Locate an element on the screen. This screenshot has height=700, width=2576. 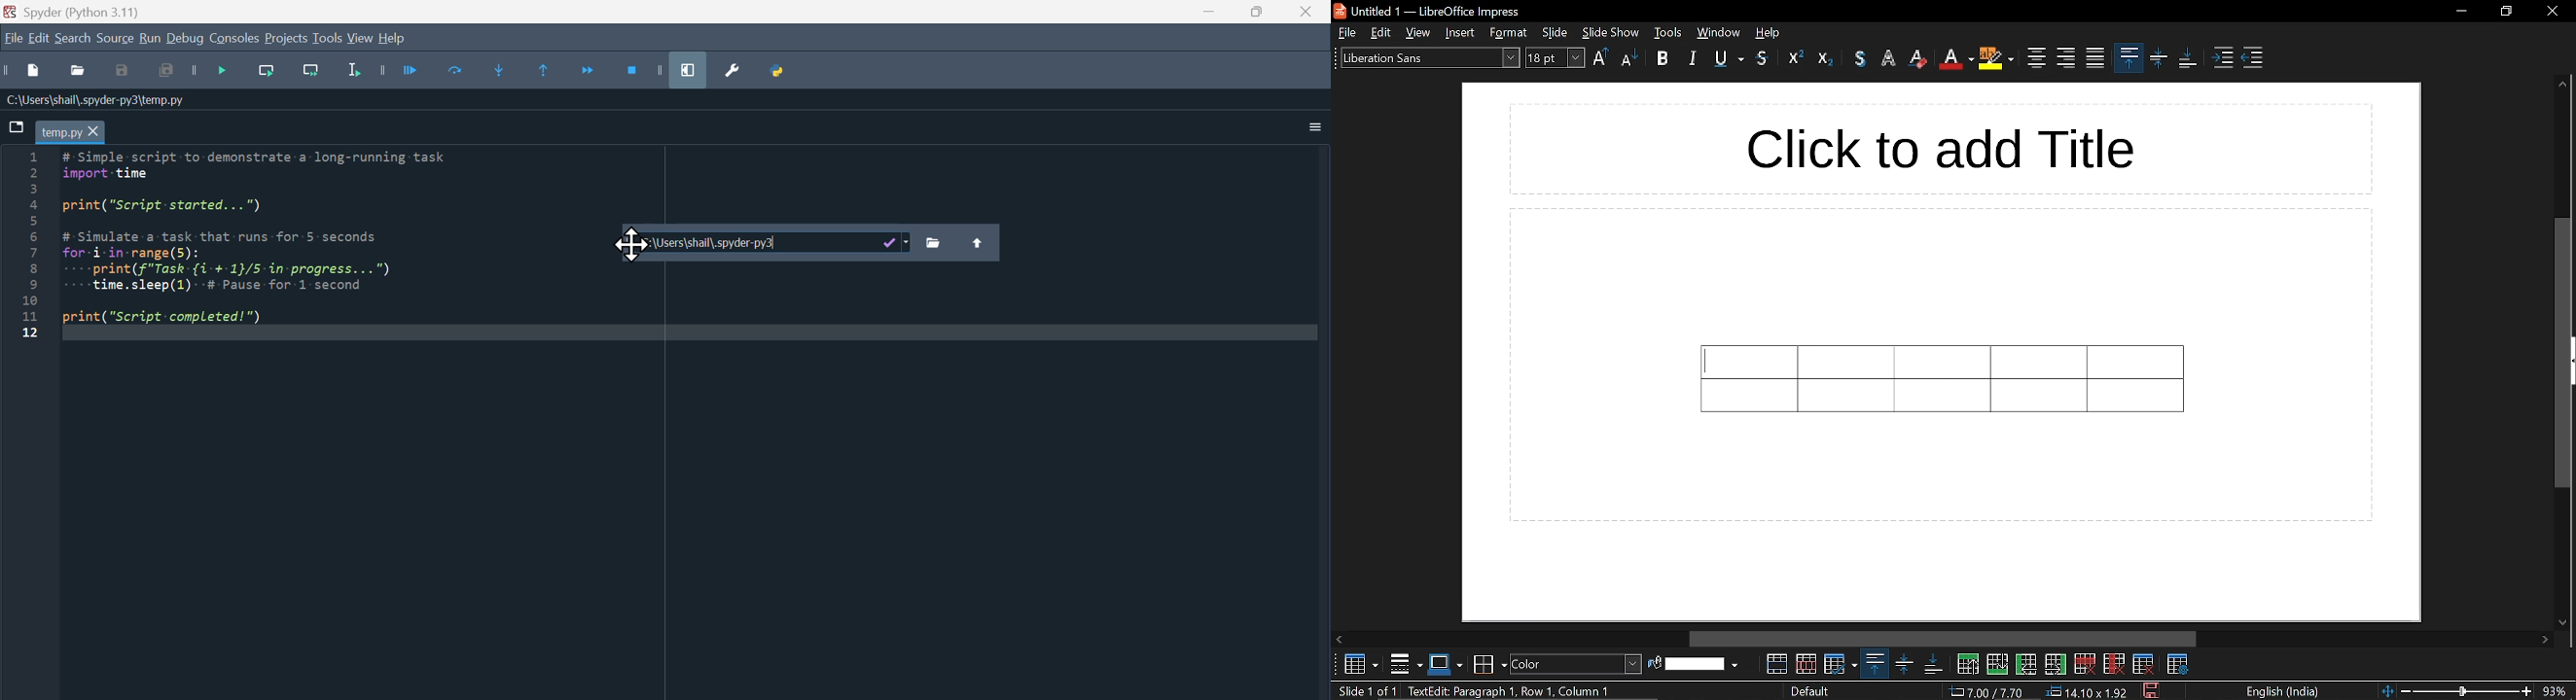
Continue execution until next function is located at coordinates (590, 73).